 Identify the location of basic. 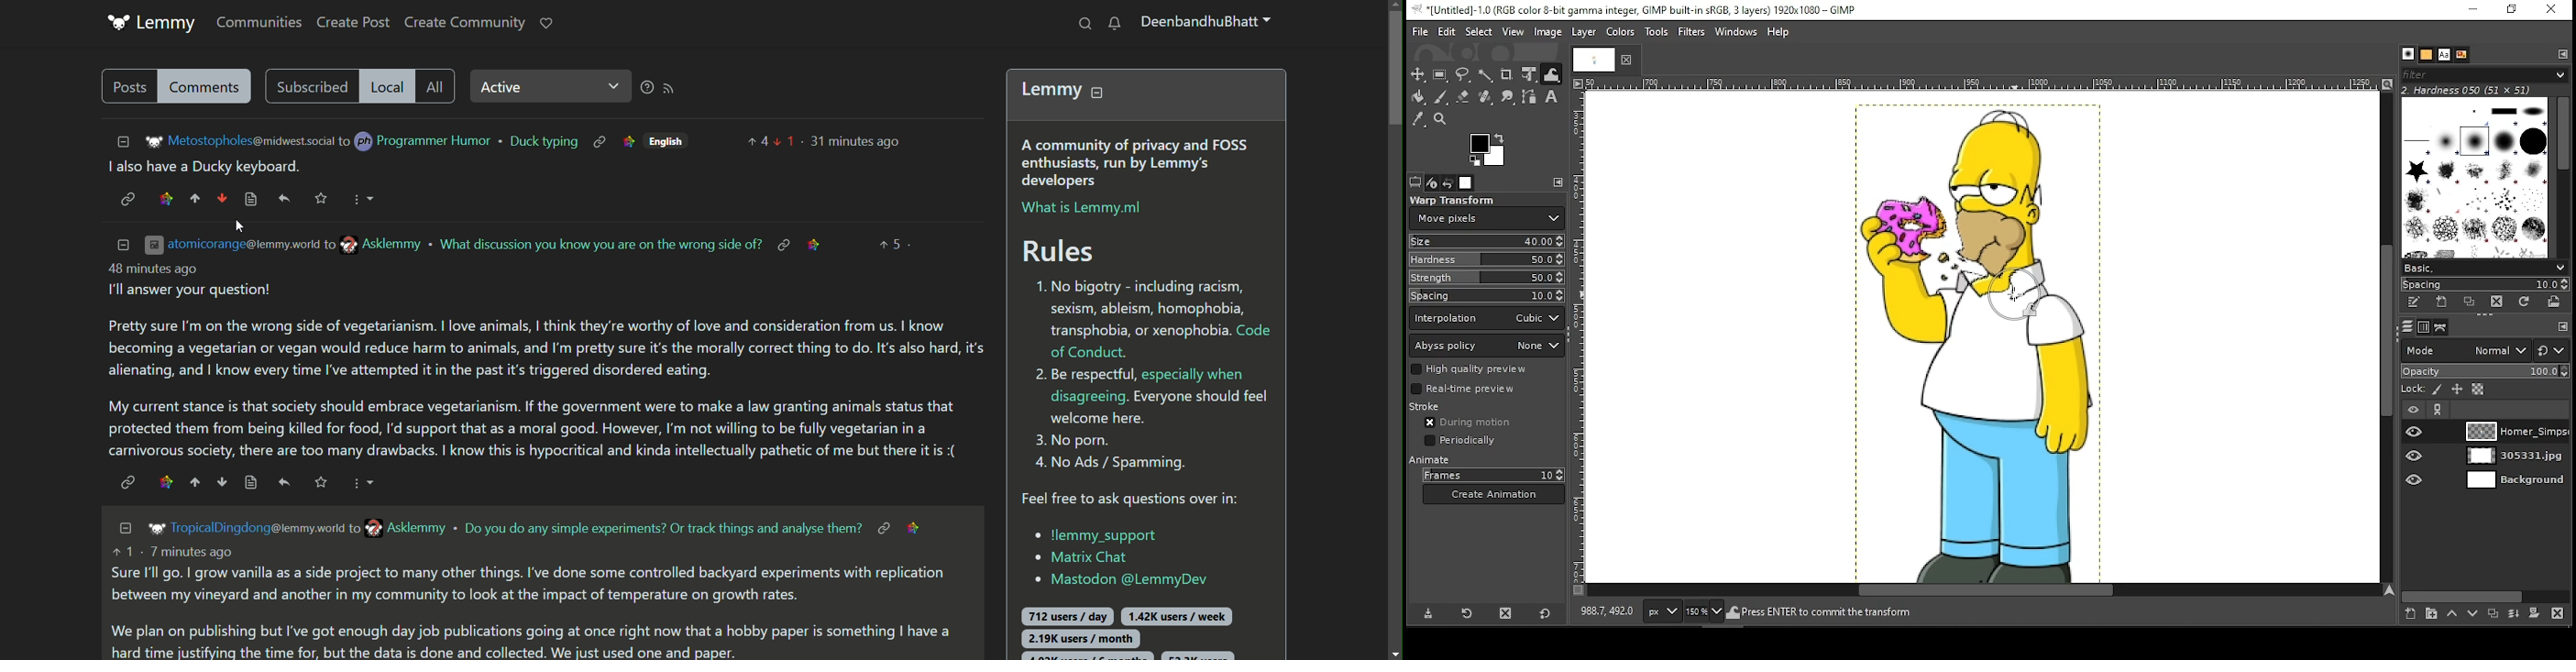
(2486, 268).